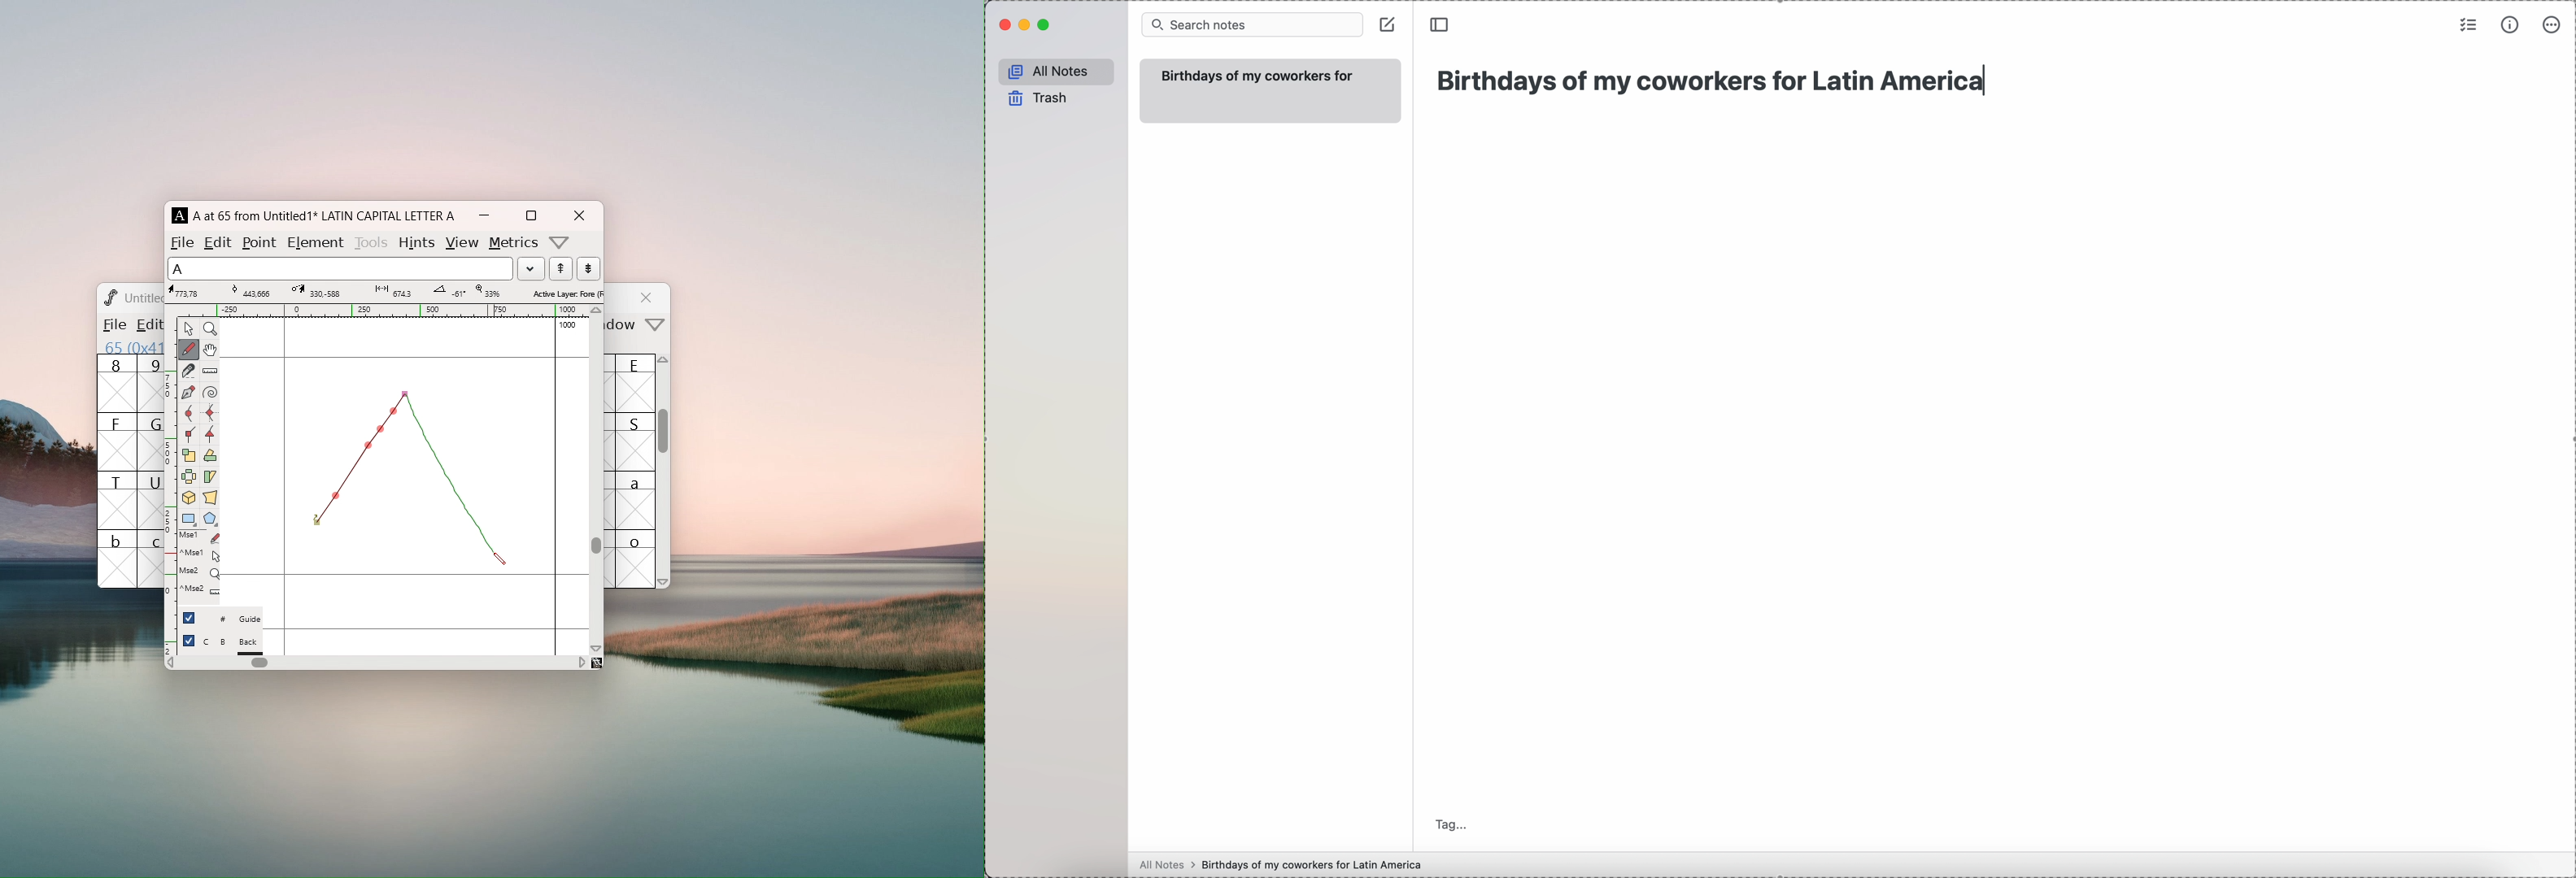 This screenshot has height=896, width=2576. I want to click on Untitled? Untitled1.sfd (1508859-1), so click(144, 298).